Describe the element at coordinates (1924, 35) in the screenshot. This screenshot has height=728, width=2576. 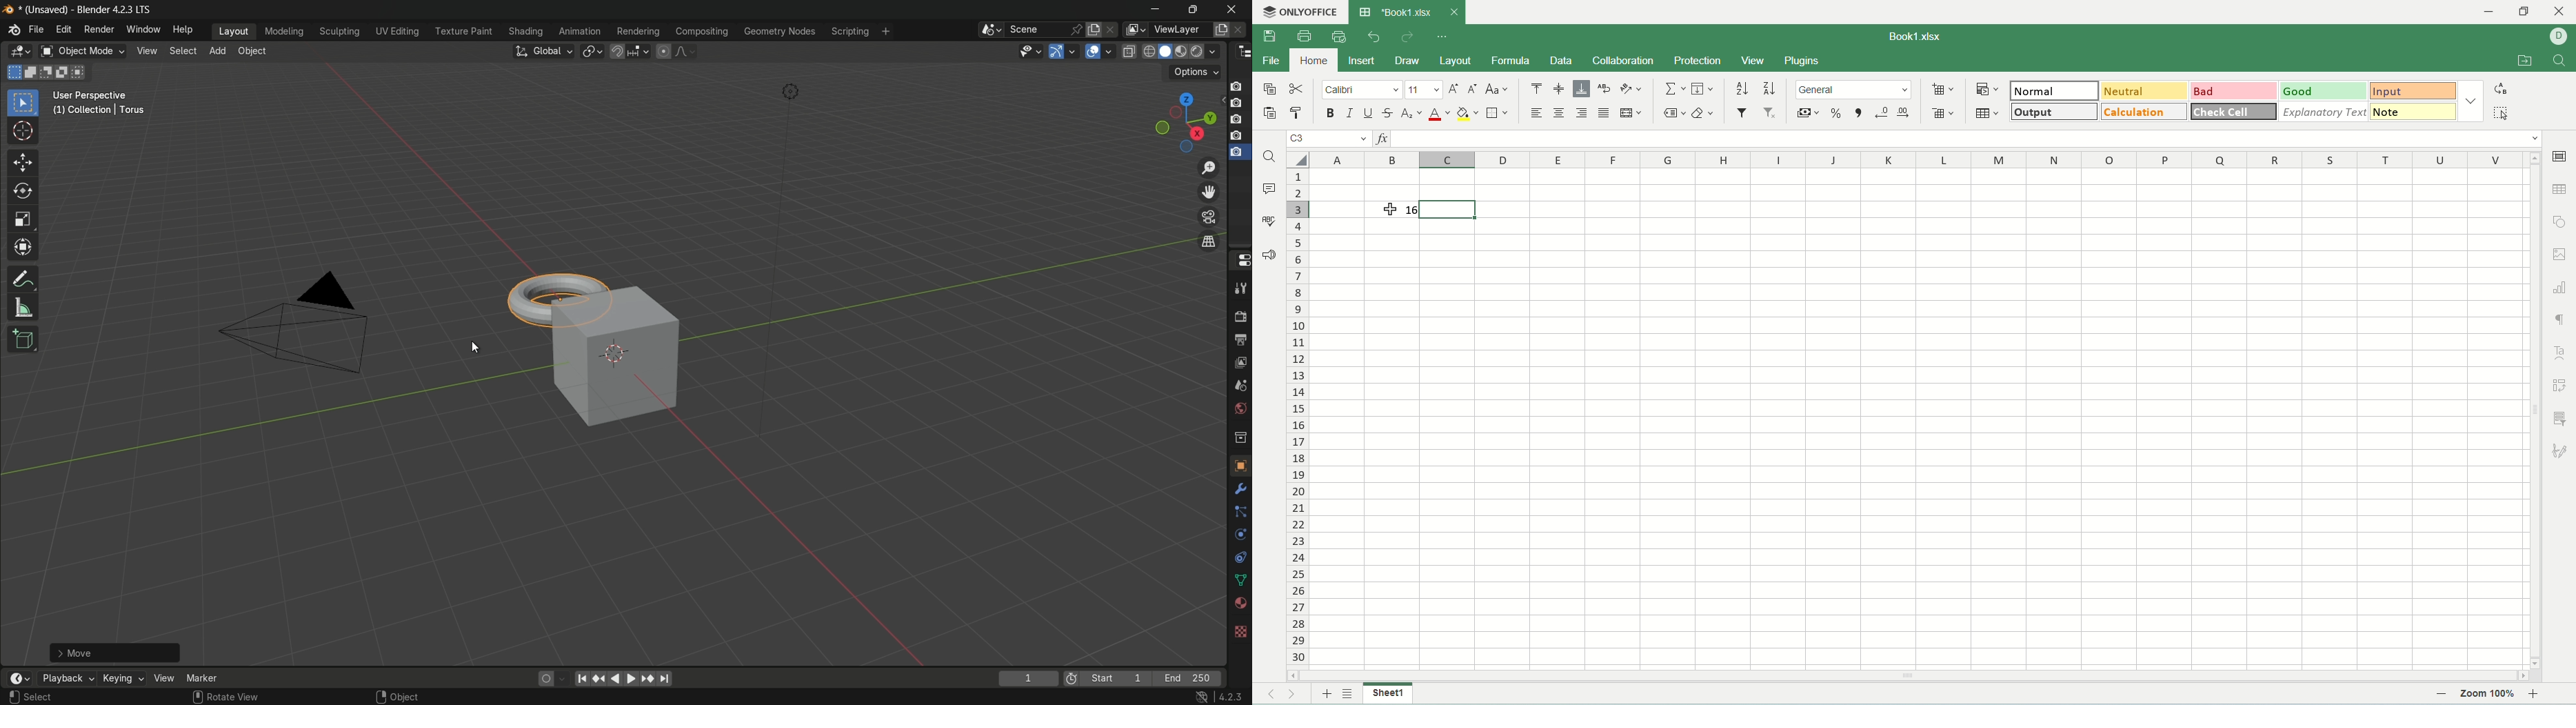
I see `Book1.xlsx` at that location.